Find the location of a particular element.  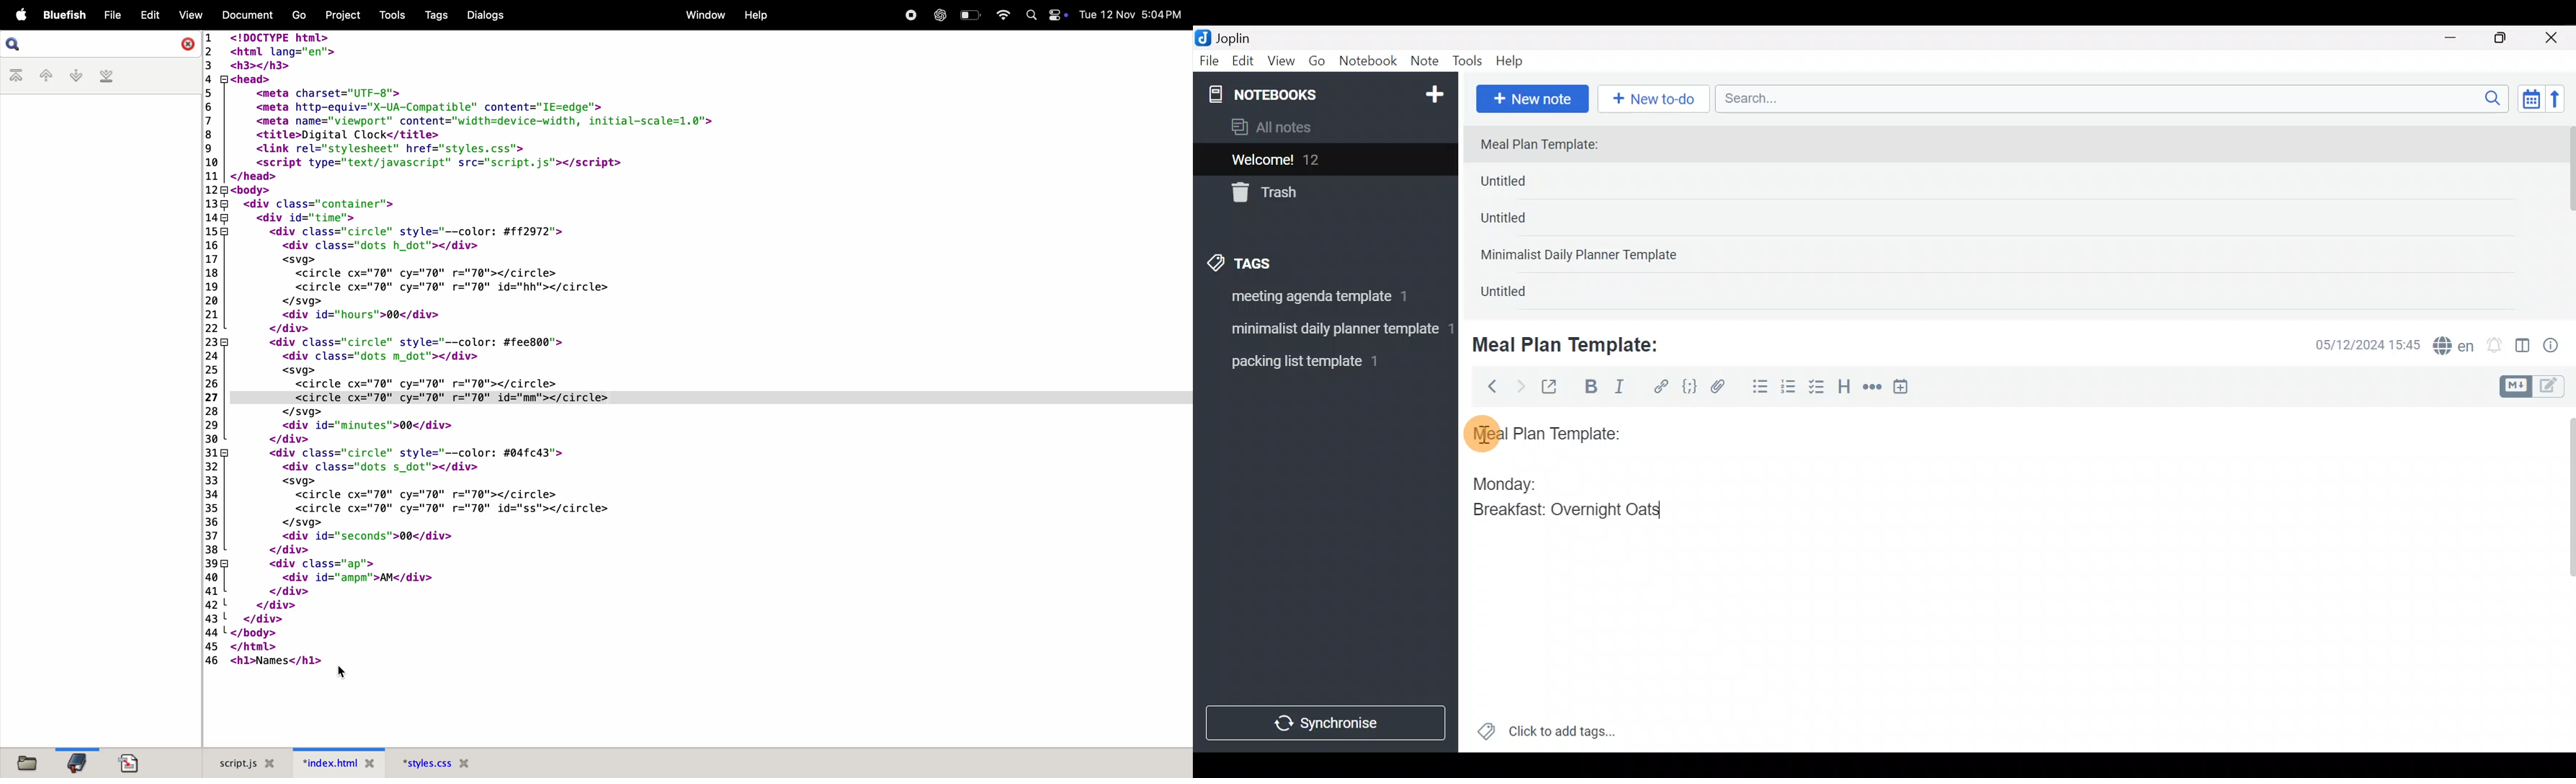

Code is located at coordinates (1688, 386).